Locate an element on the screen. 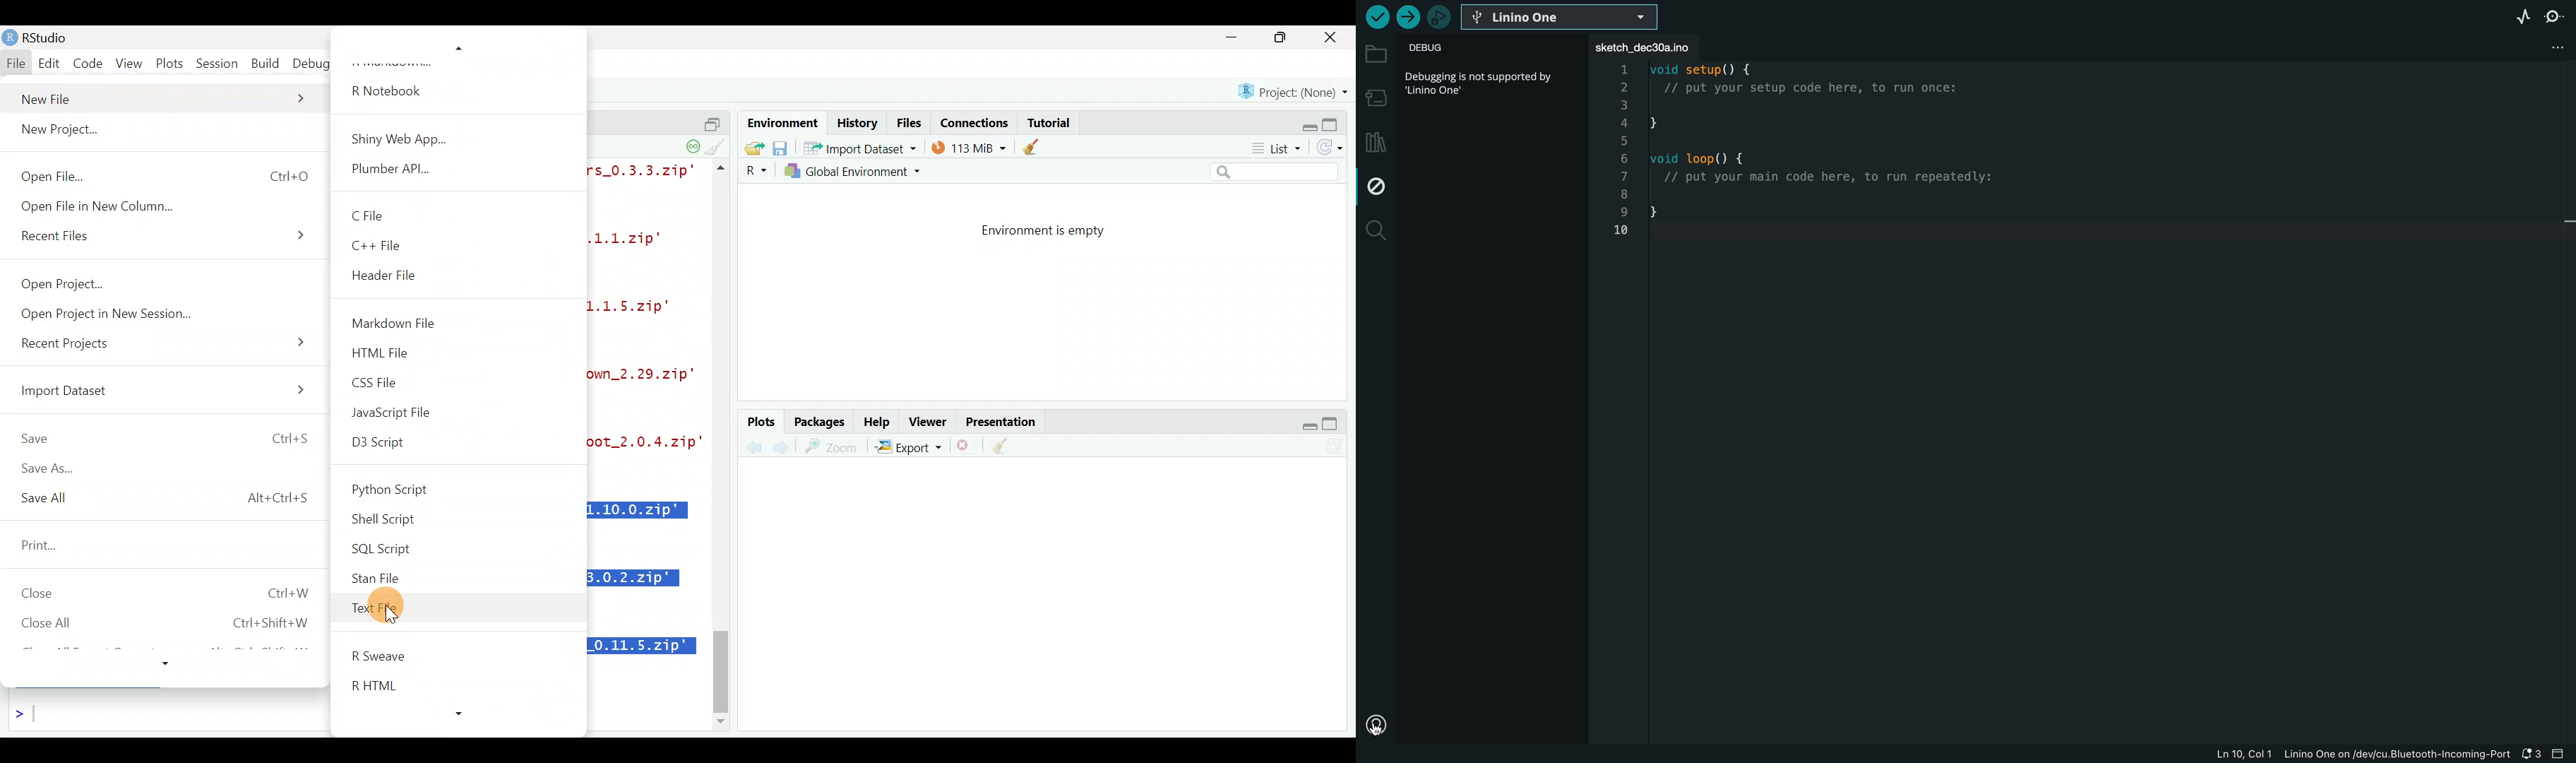 The width and height of the screenshot is (2576, 784). profile is located at coordinates (1375, 726).